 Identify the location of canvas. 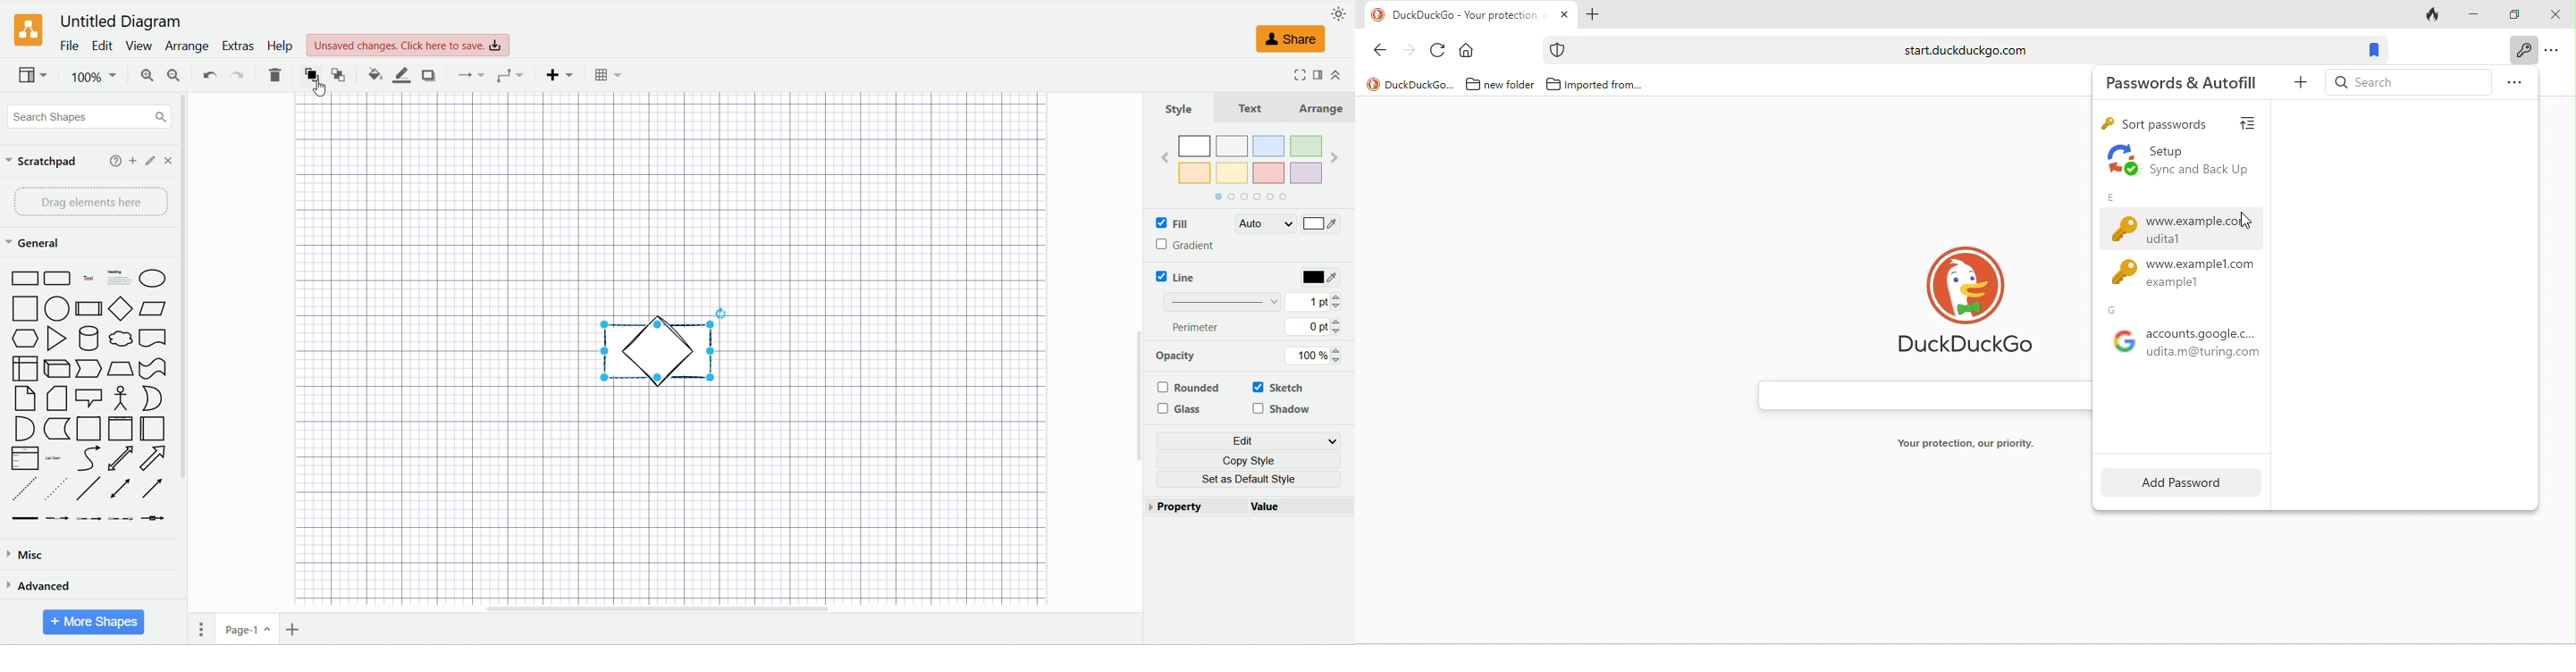
(666, 199).